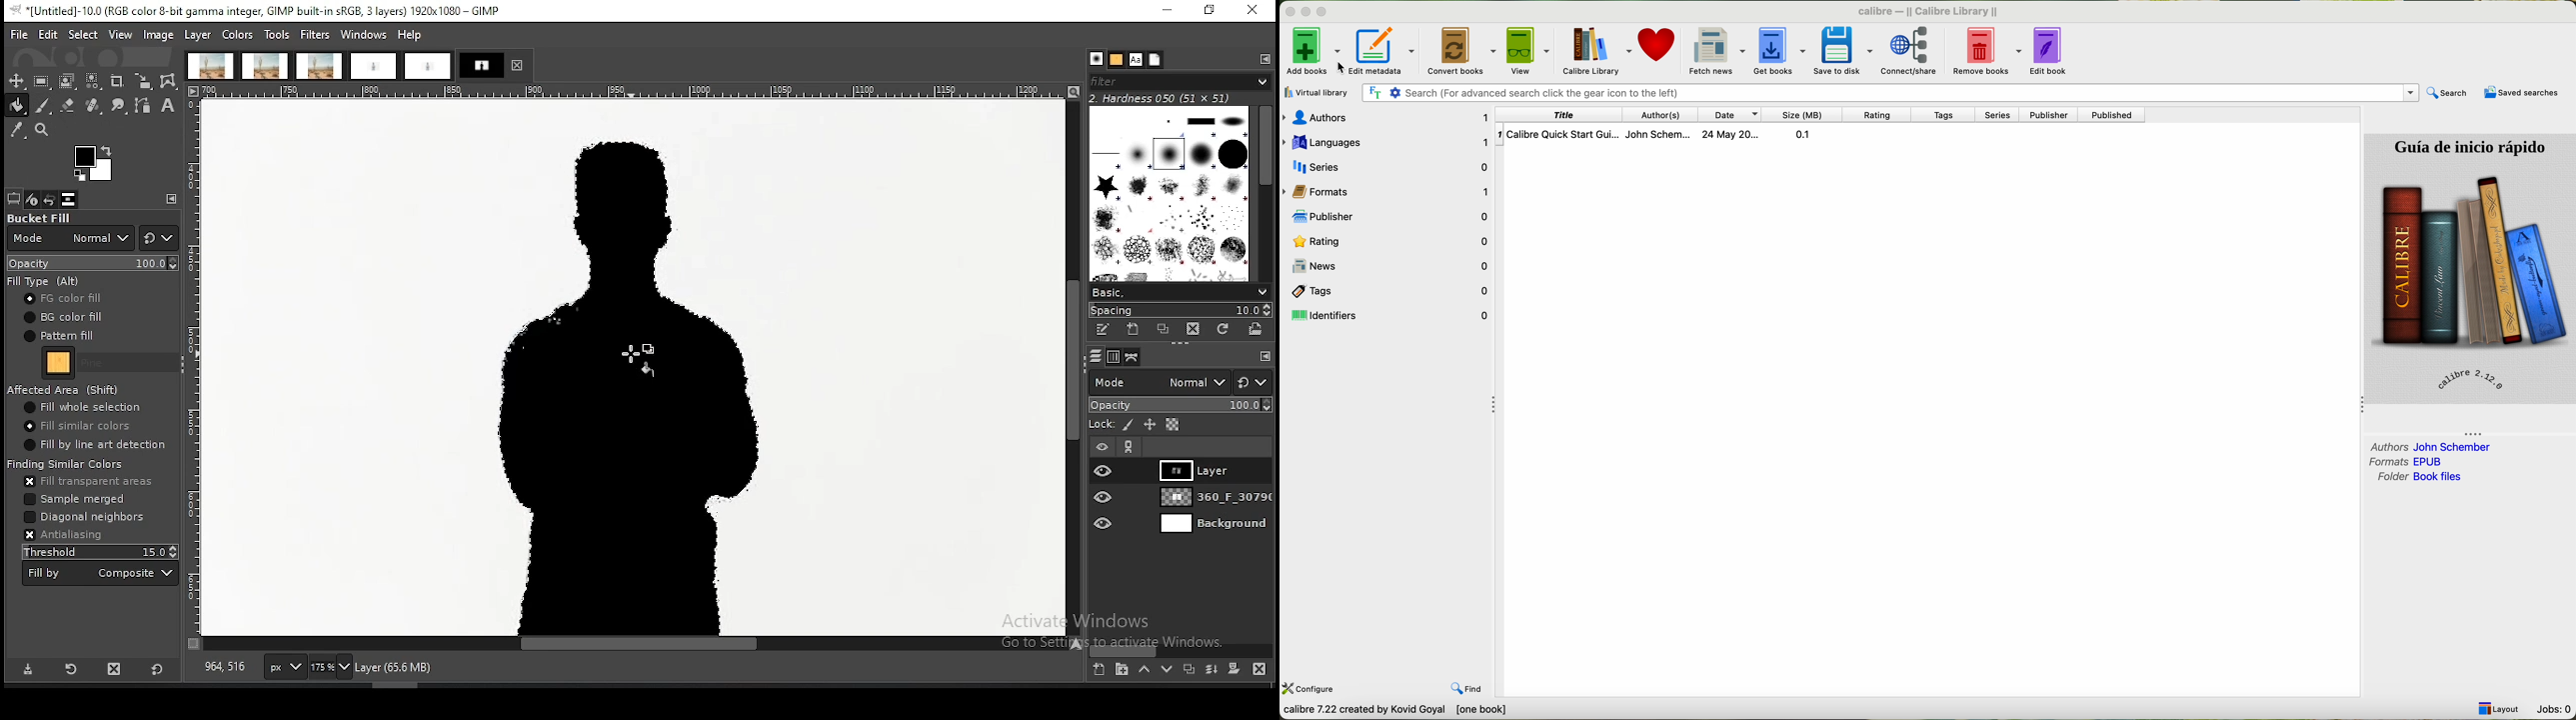 The height and width of the screenshot is (728, 2576). Describe the element at coordinates (168, 106) in the screenshot. I see `text tool` at that location.